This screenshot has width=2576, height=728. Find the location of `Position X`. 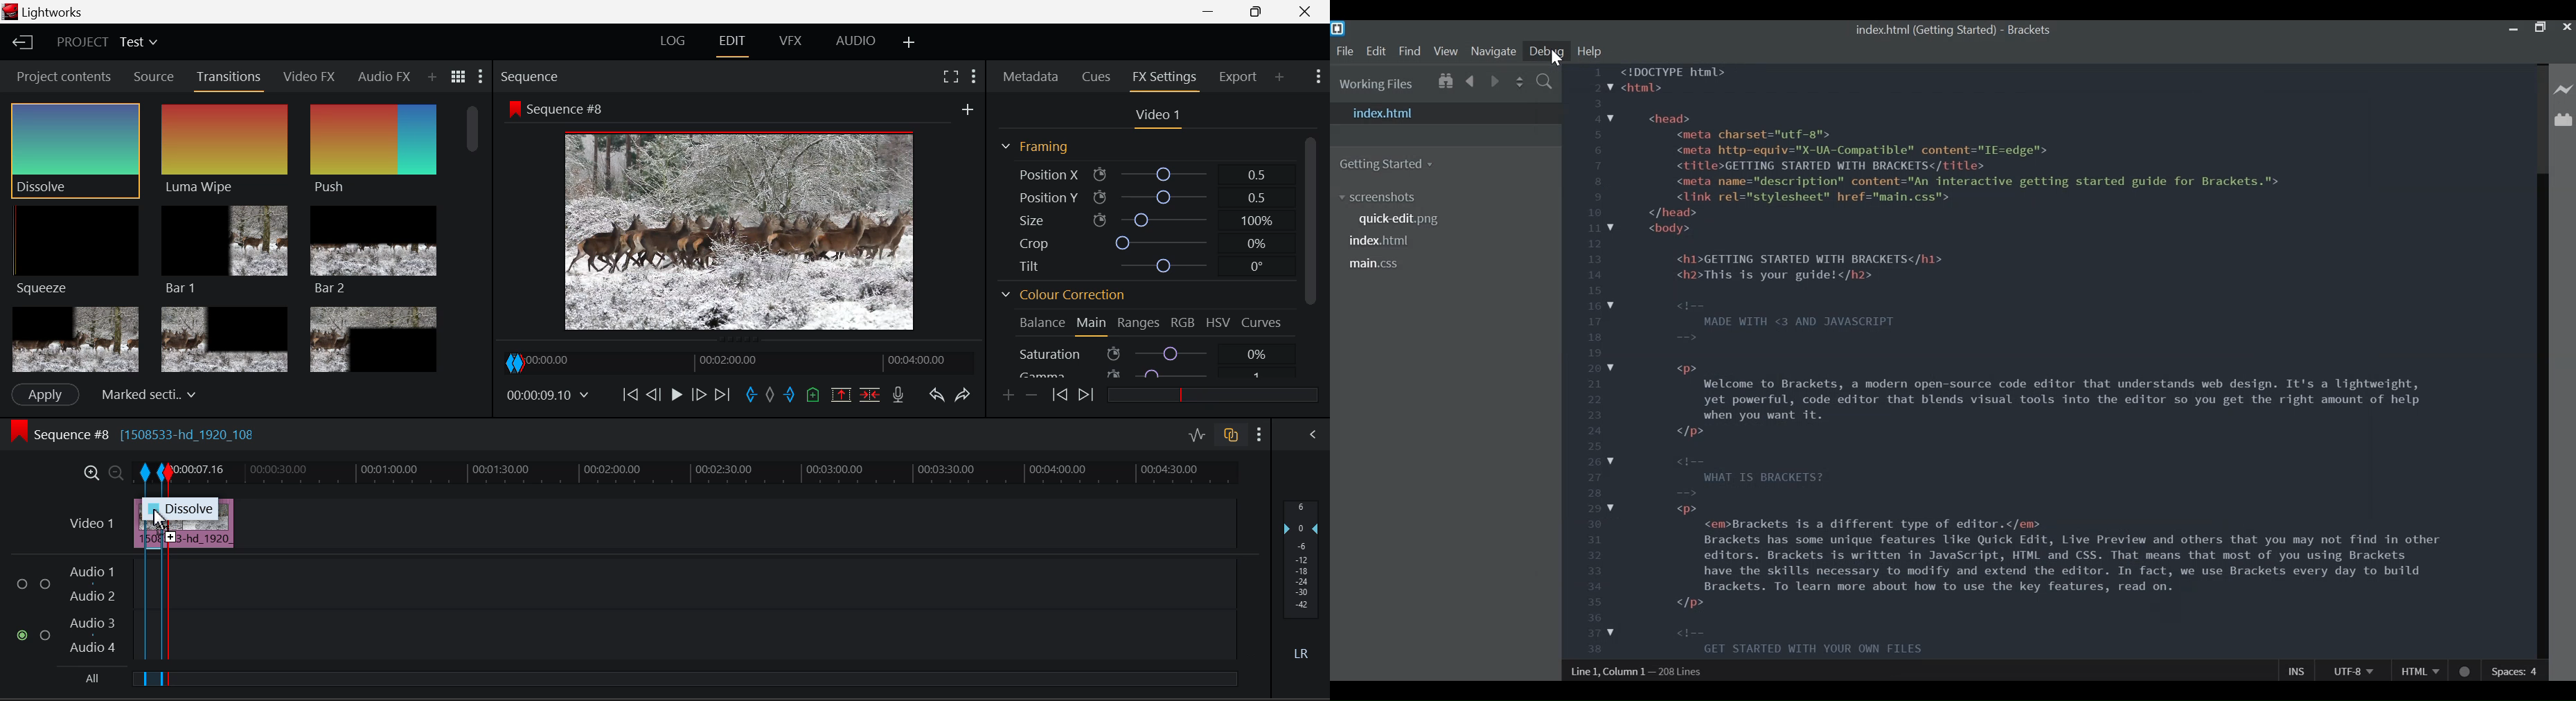

Position X is located at coordinates (1140, 172).